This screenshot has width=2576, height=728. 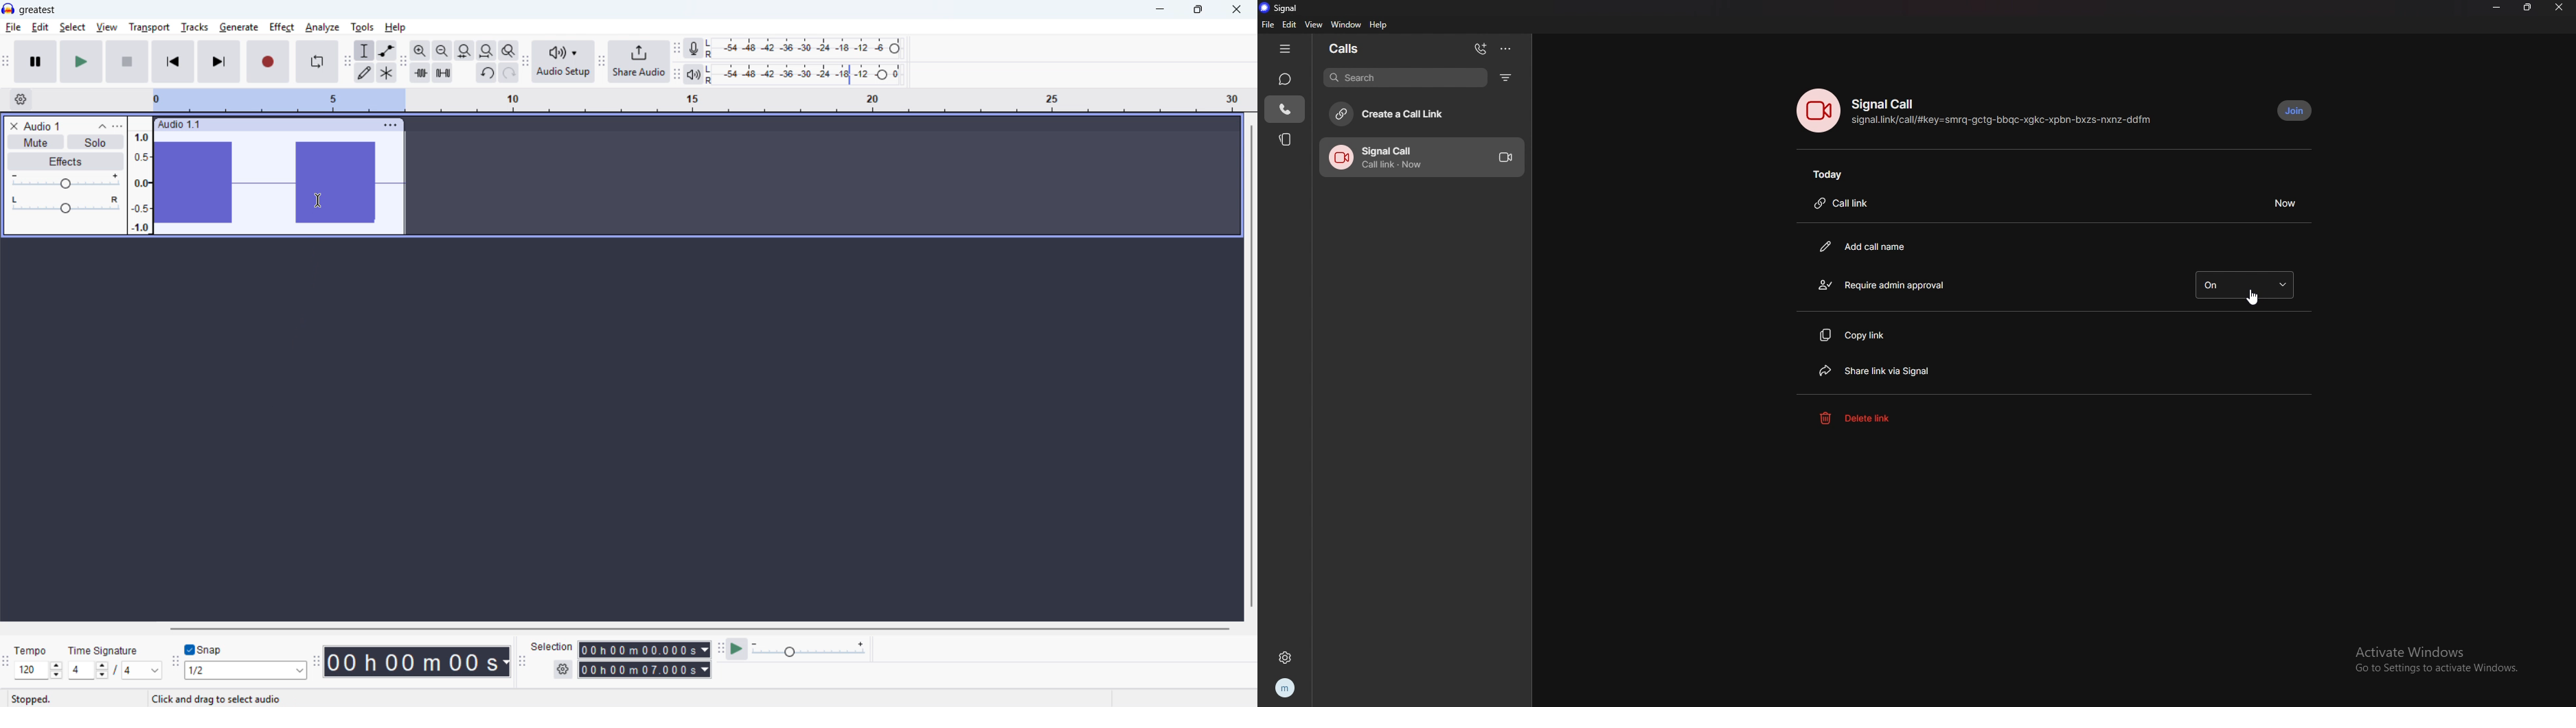 What do you see at coordinates (348, 61) in the screenshot?
I see `Tools toolbar ` at bounding box center [348, 61].